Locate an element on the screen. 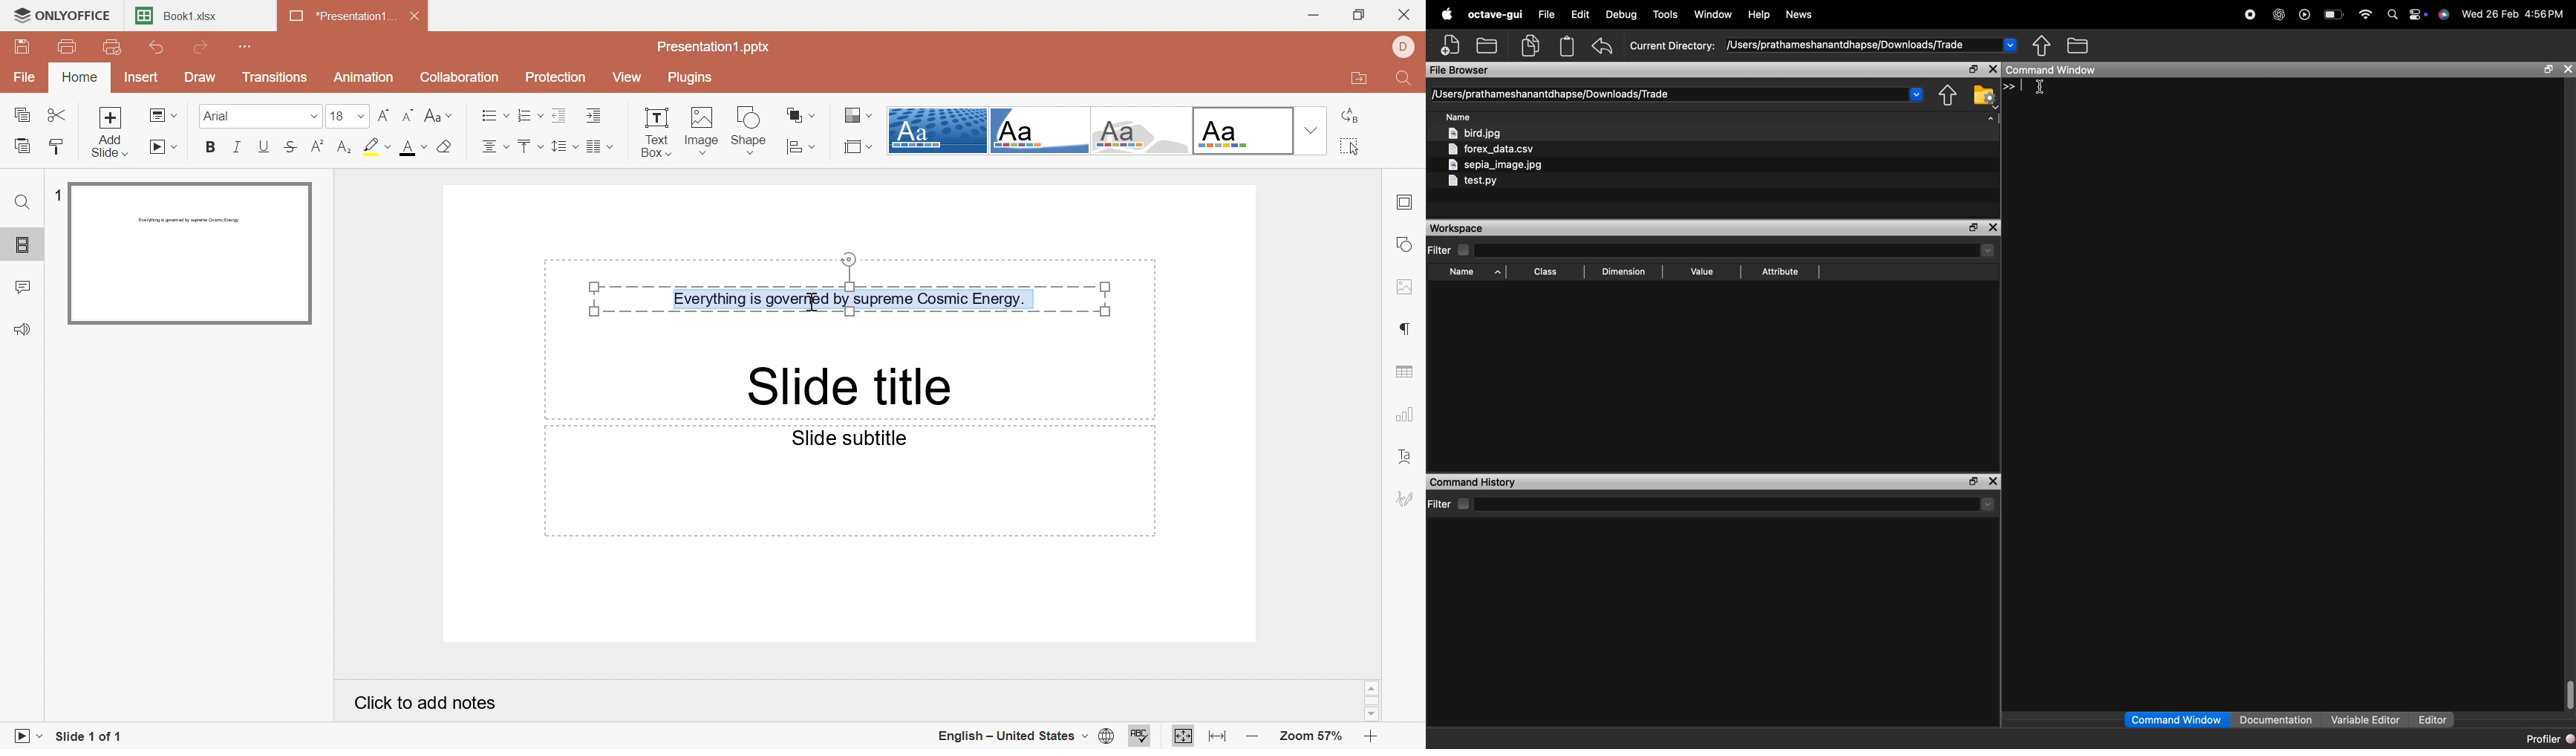  Slide title is located at coordinates (842, 389).